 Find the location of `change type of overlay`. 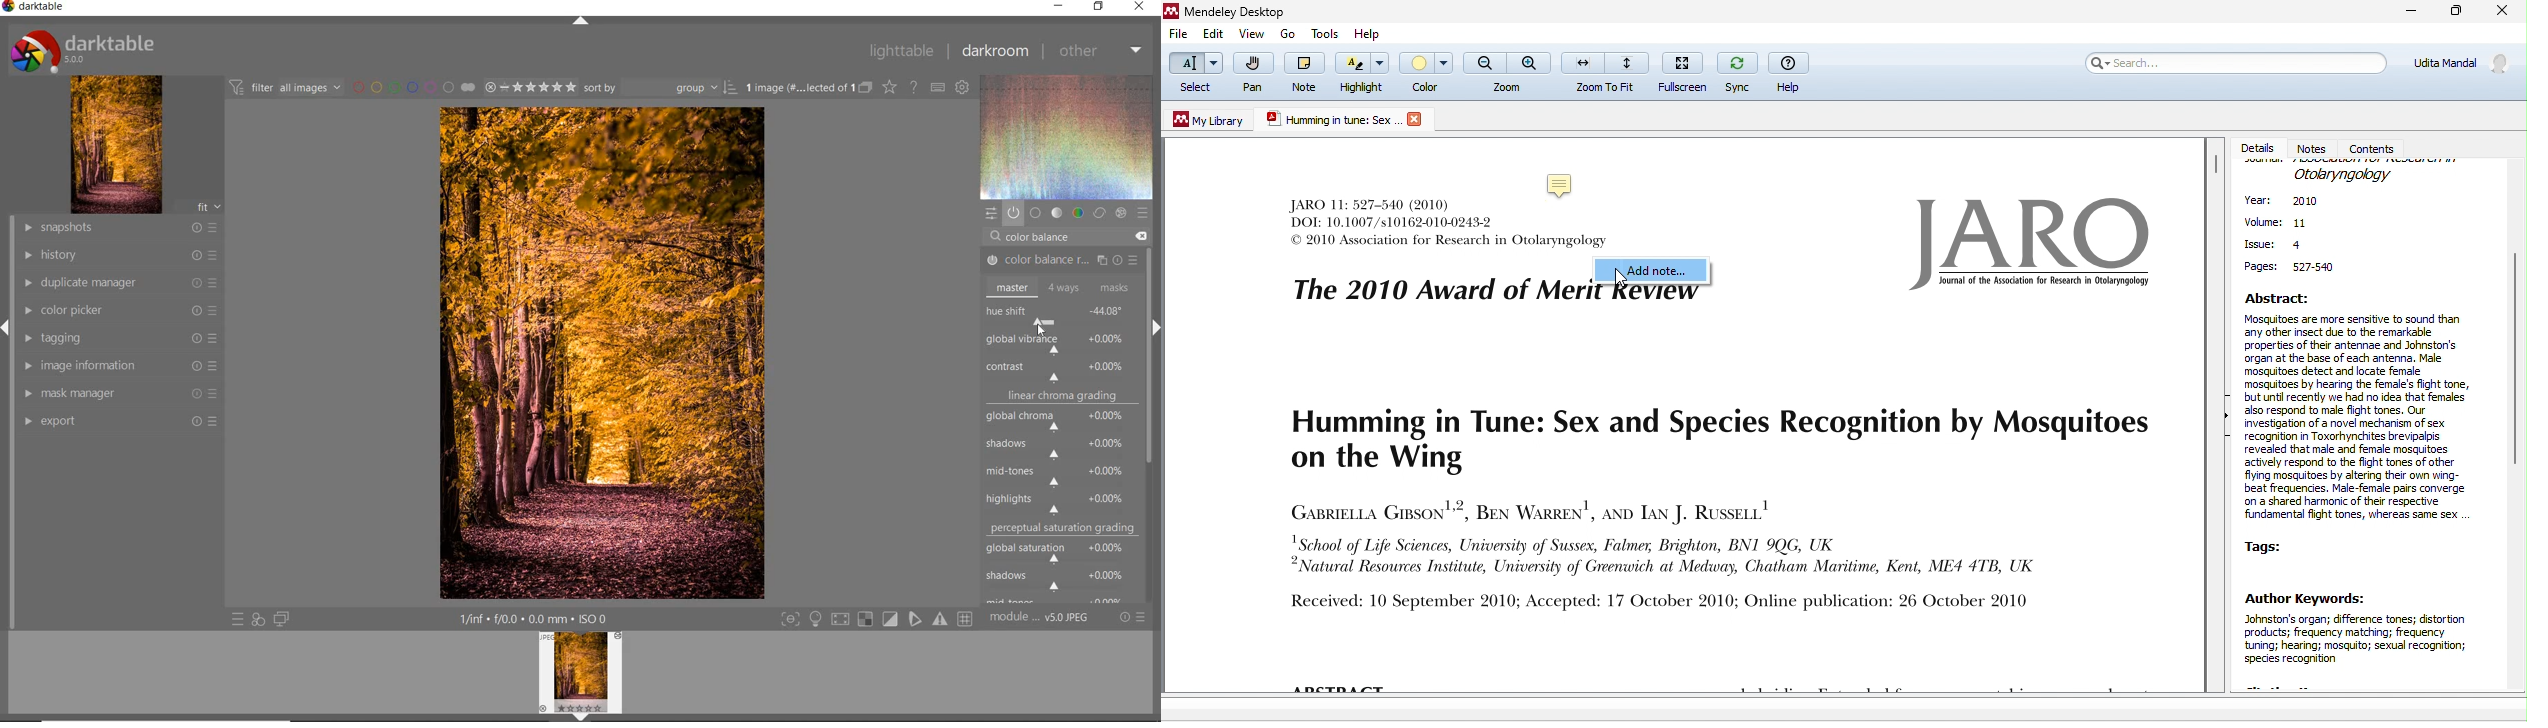

change type of overlay is located at coordinates (889, 89).